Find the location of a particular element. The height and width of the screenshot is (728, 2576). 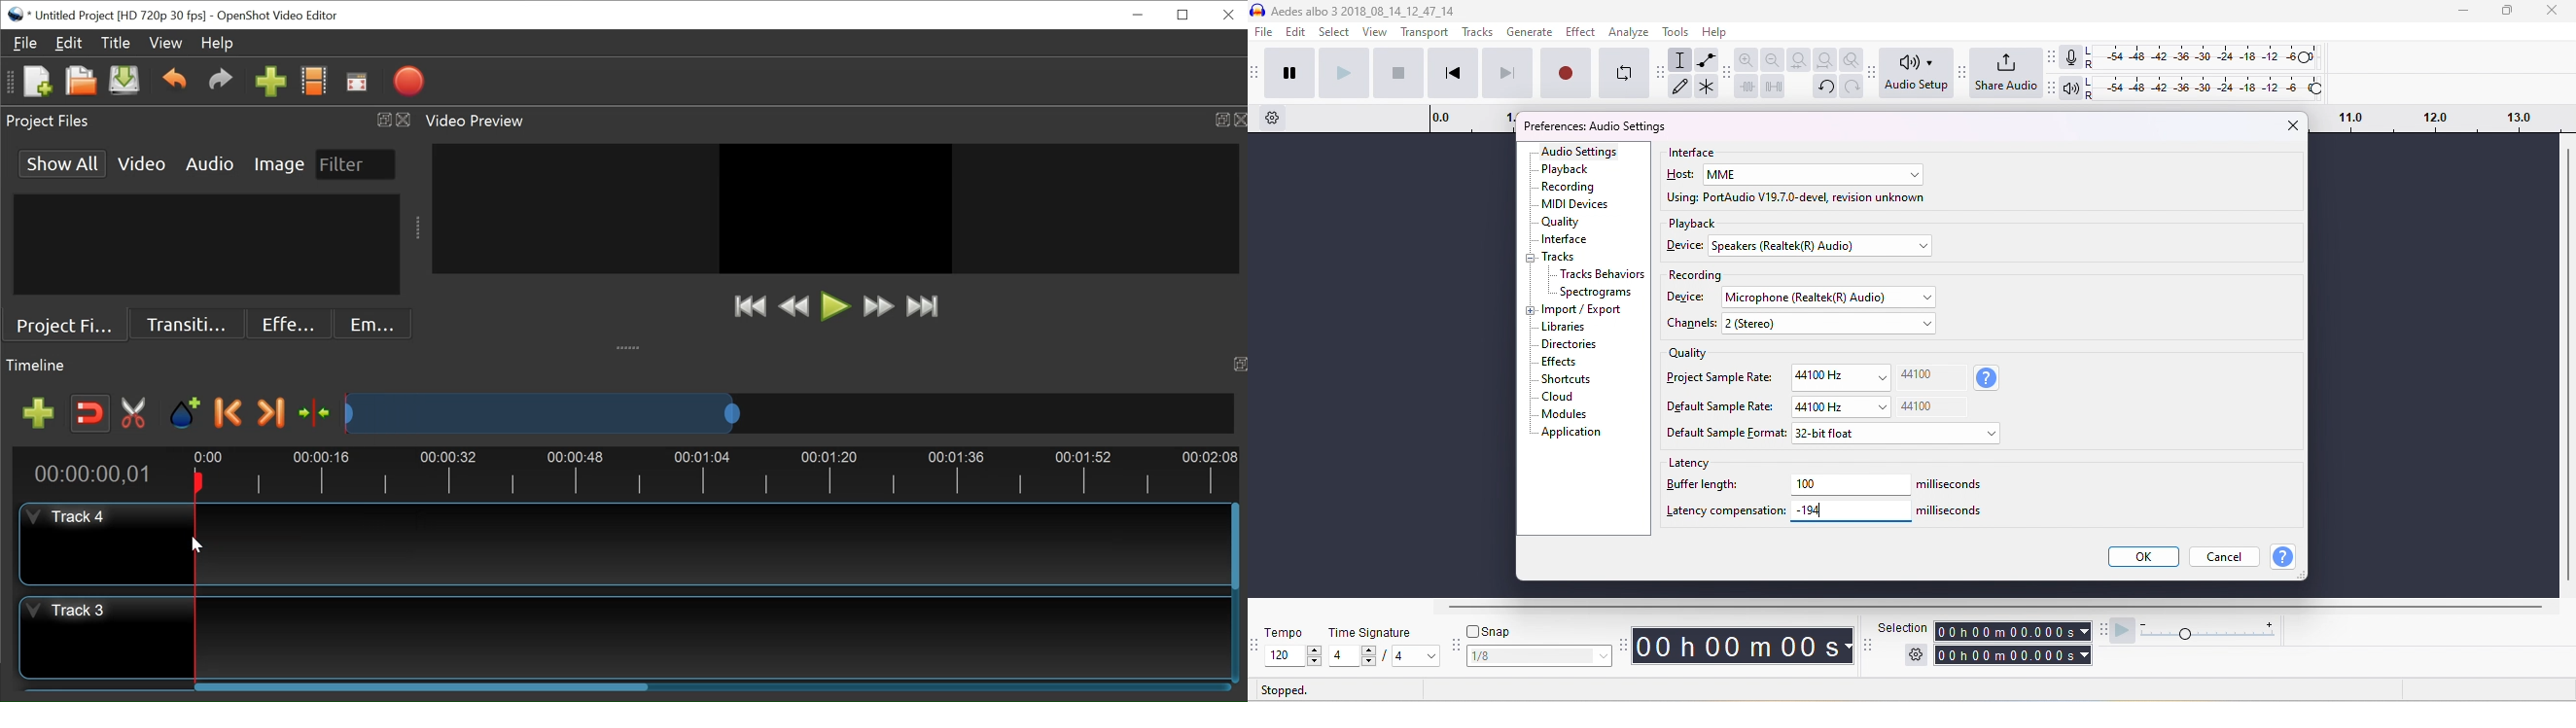

modules is located at coordinates (1563, 414).